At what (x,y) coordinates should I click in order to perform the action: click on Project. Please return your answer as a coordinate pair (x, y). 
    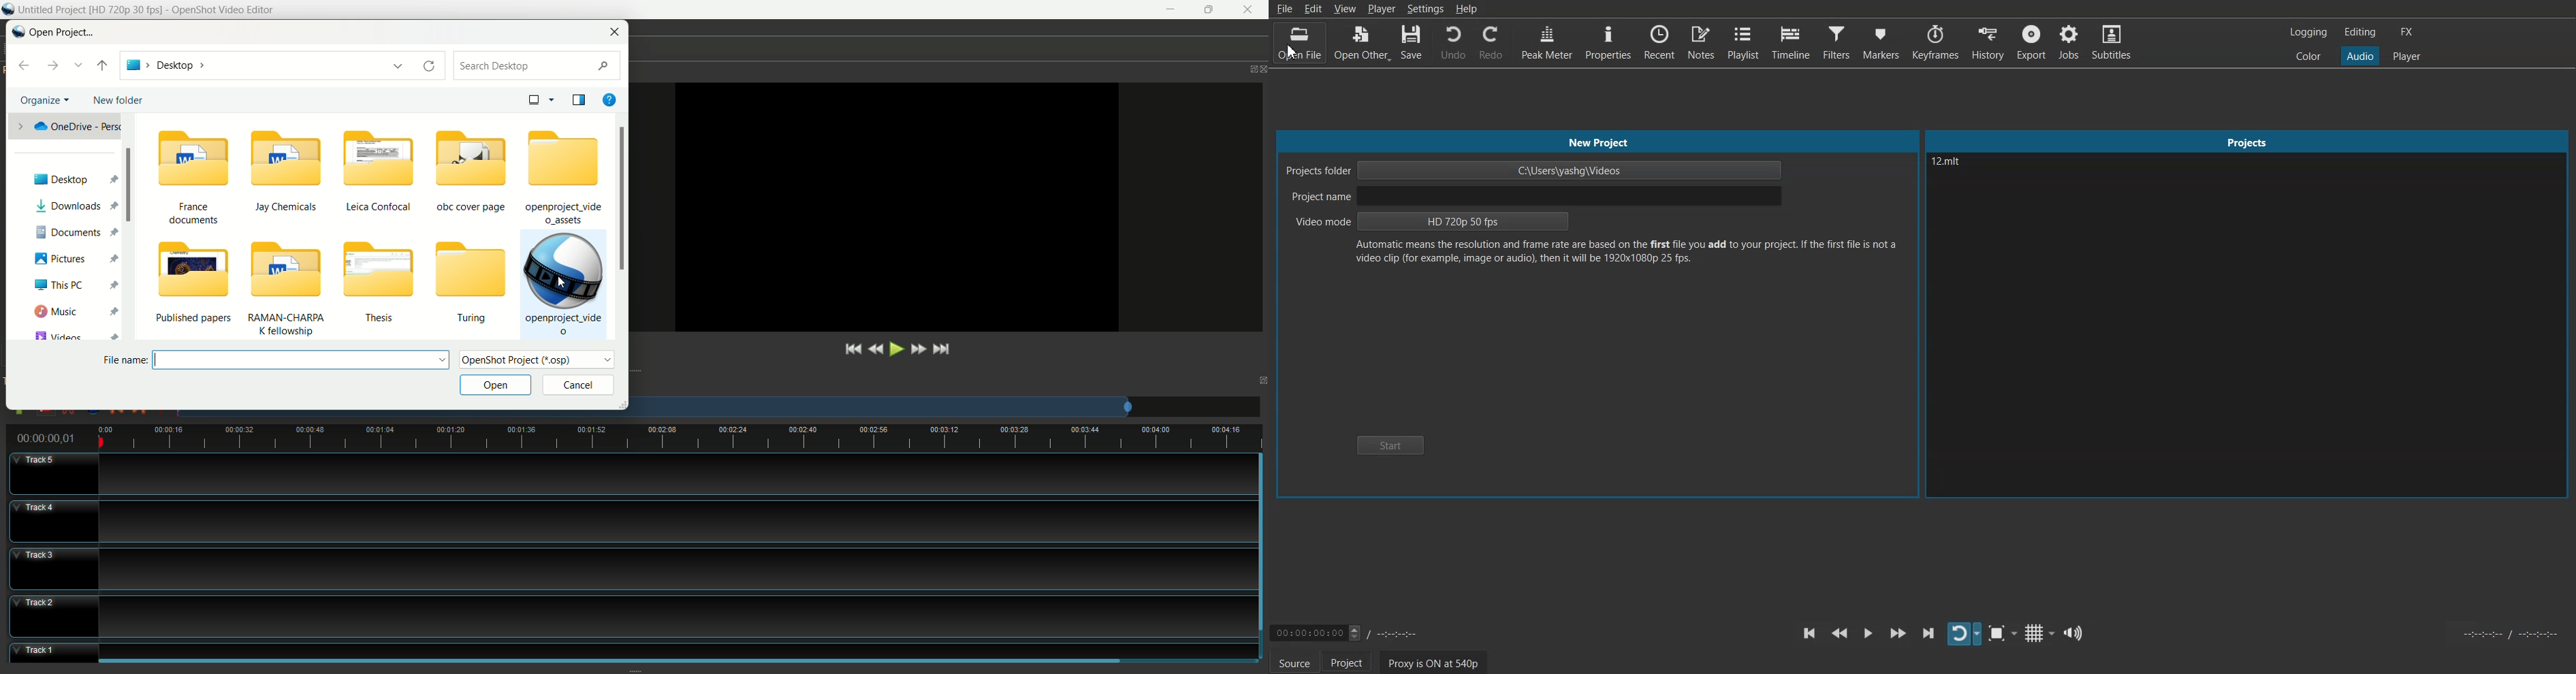
    Looking at the image, I should click on (2246, 142).